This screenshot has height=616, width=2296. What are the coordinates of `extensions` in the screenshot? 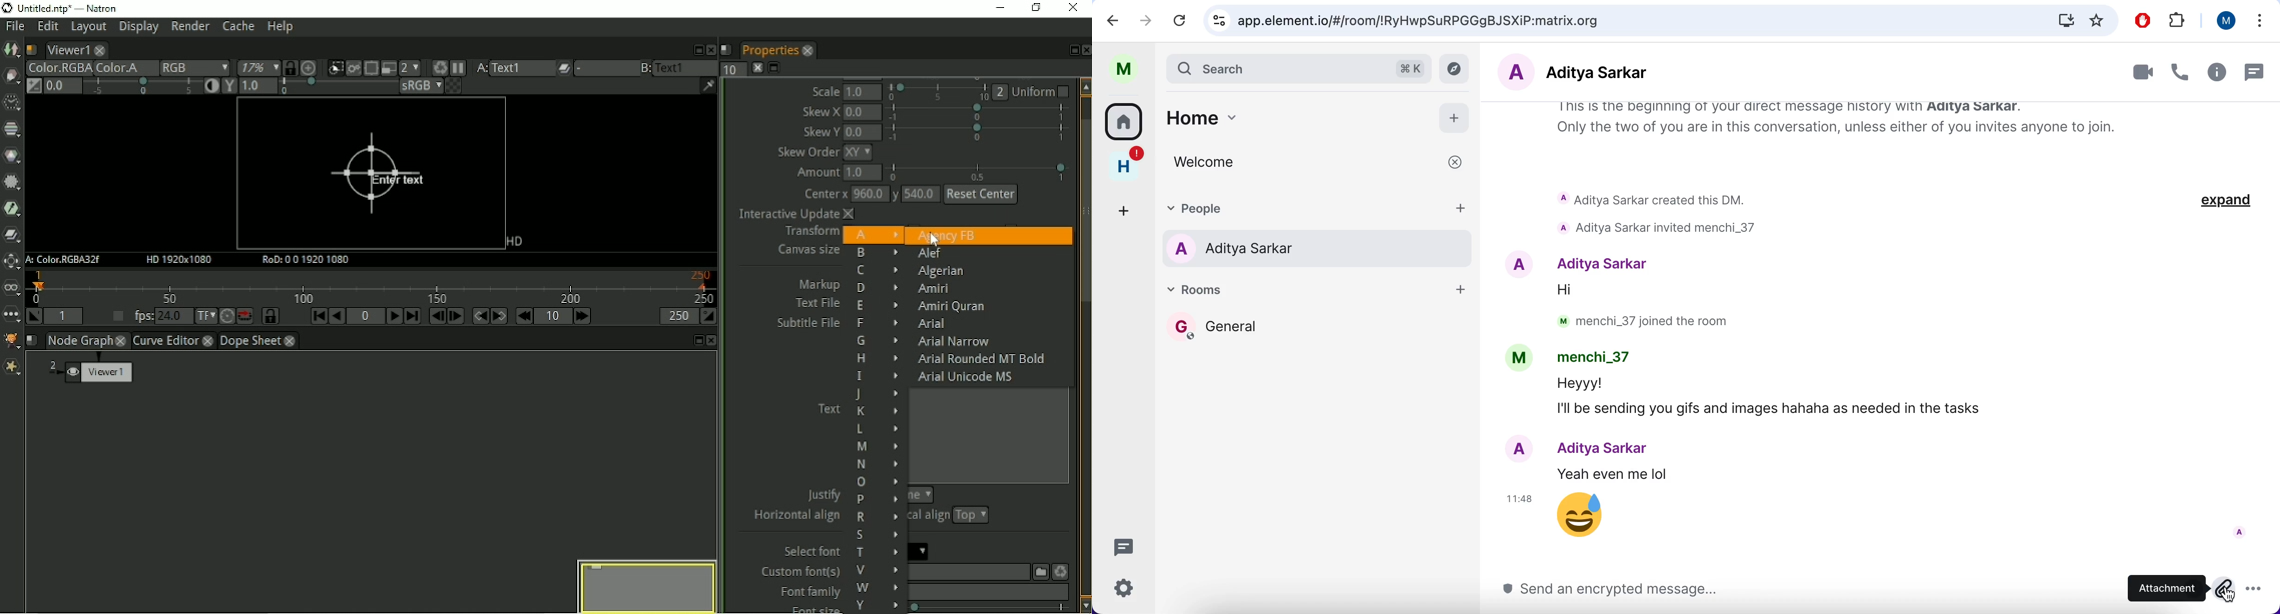 It's located at (2178, 20).